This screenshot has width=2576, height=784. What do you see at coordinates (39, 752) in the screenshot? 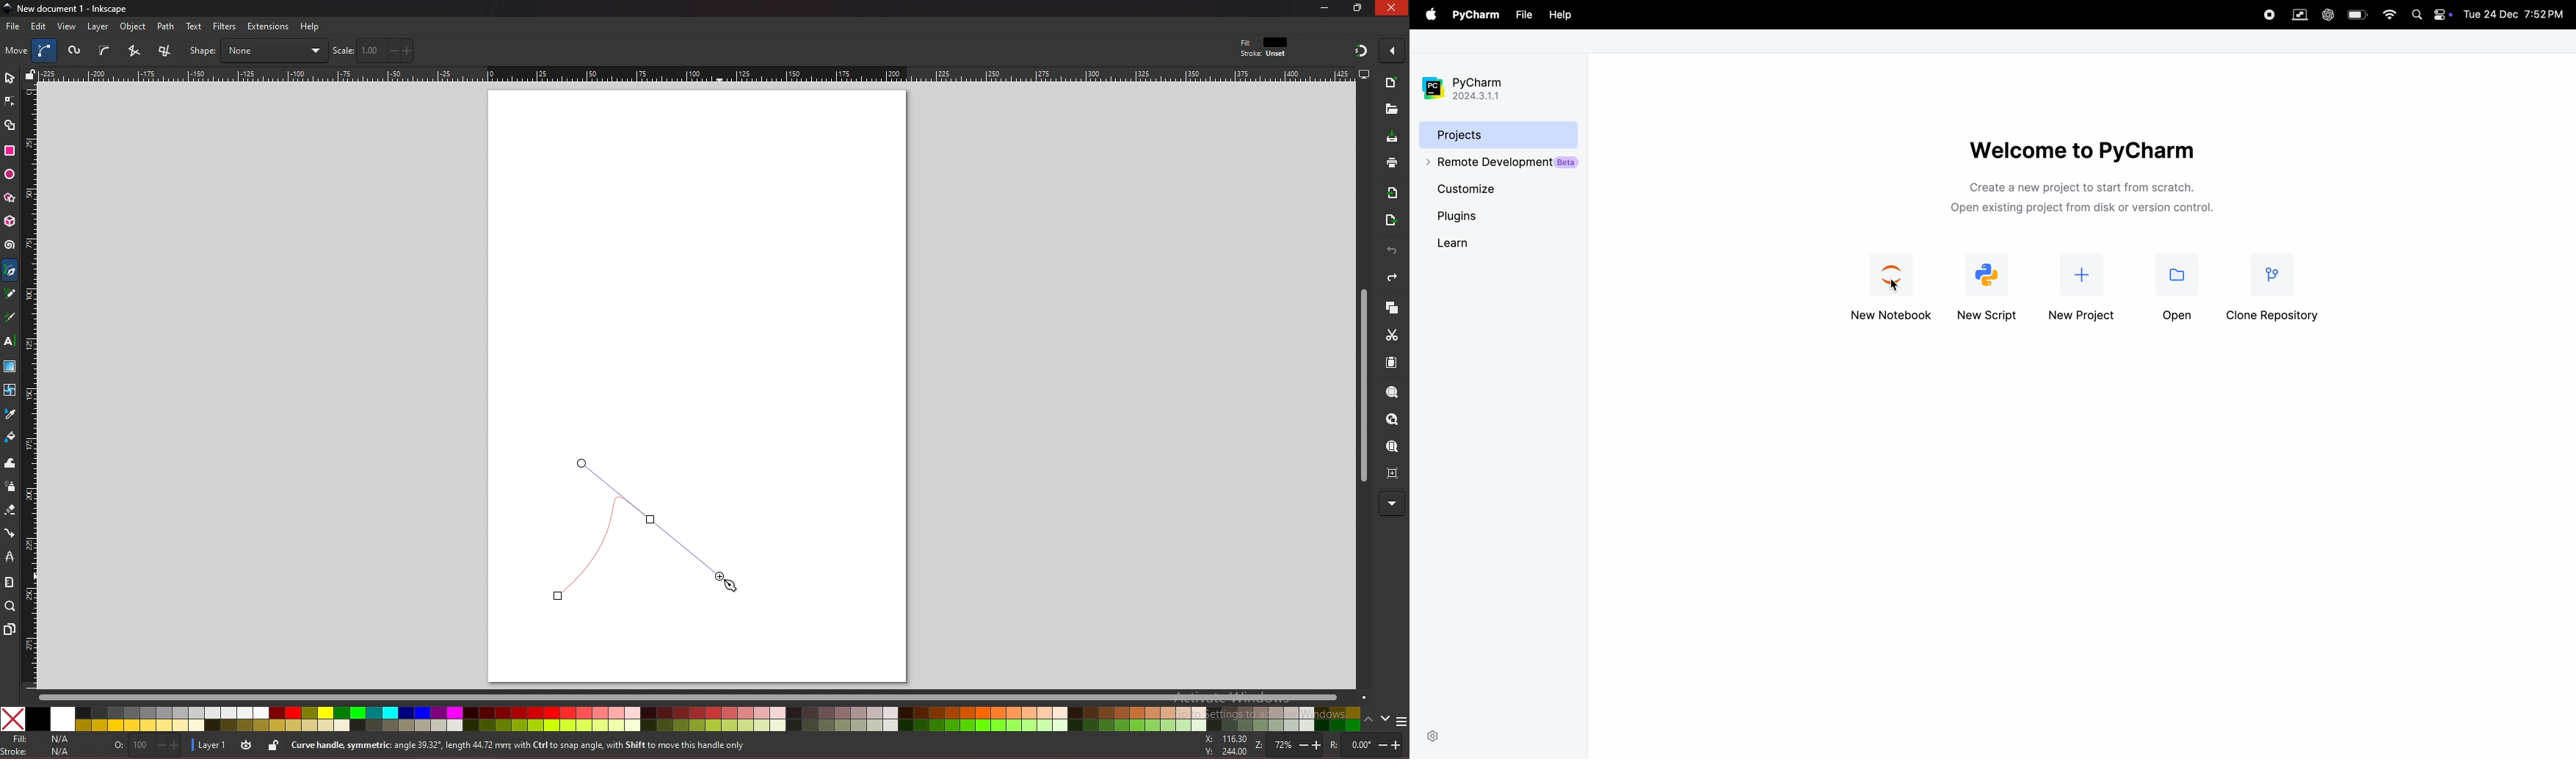
I see `stroke` at bounding box center [39, 752].